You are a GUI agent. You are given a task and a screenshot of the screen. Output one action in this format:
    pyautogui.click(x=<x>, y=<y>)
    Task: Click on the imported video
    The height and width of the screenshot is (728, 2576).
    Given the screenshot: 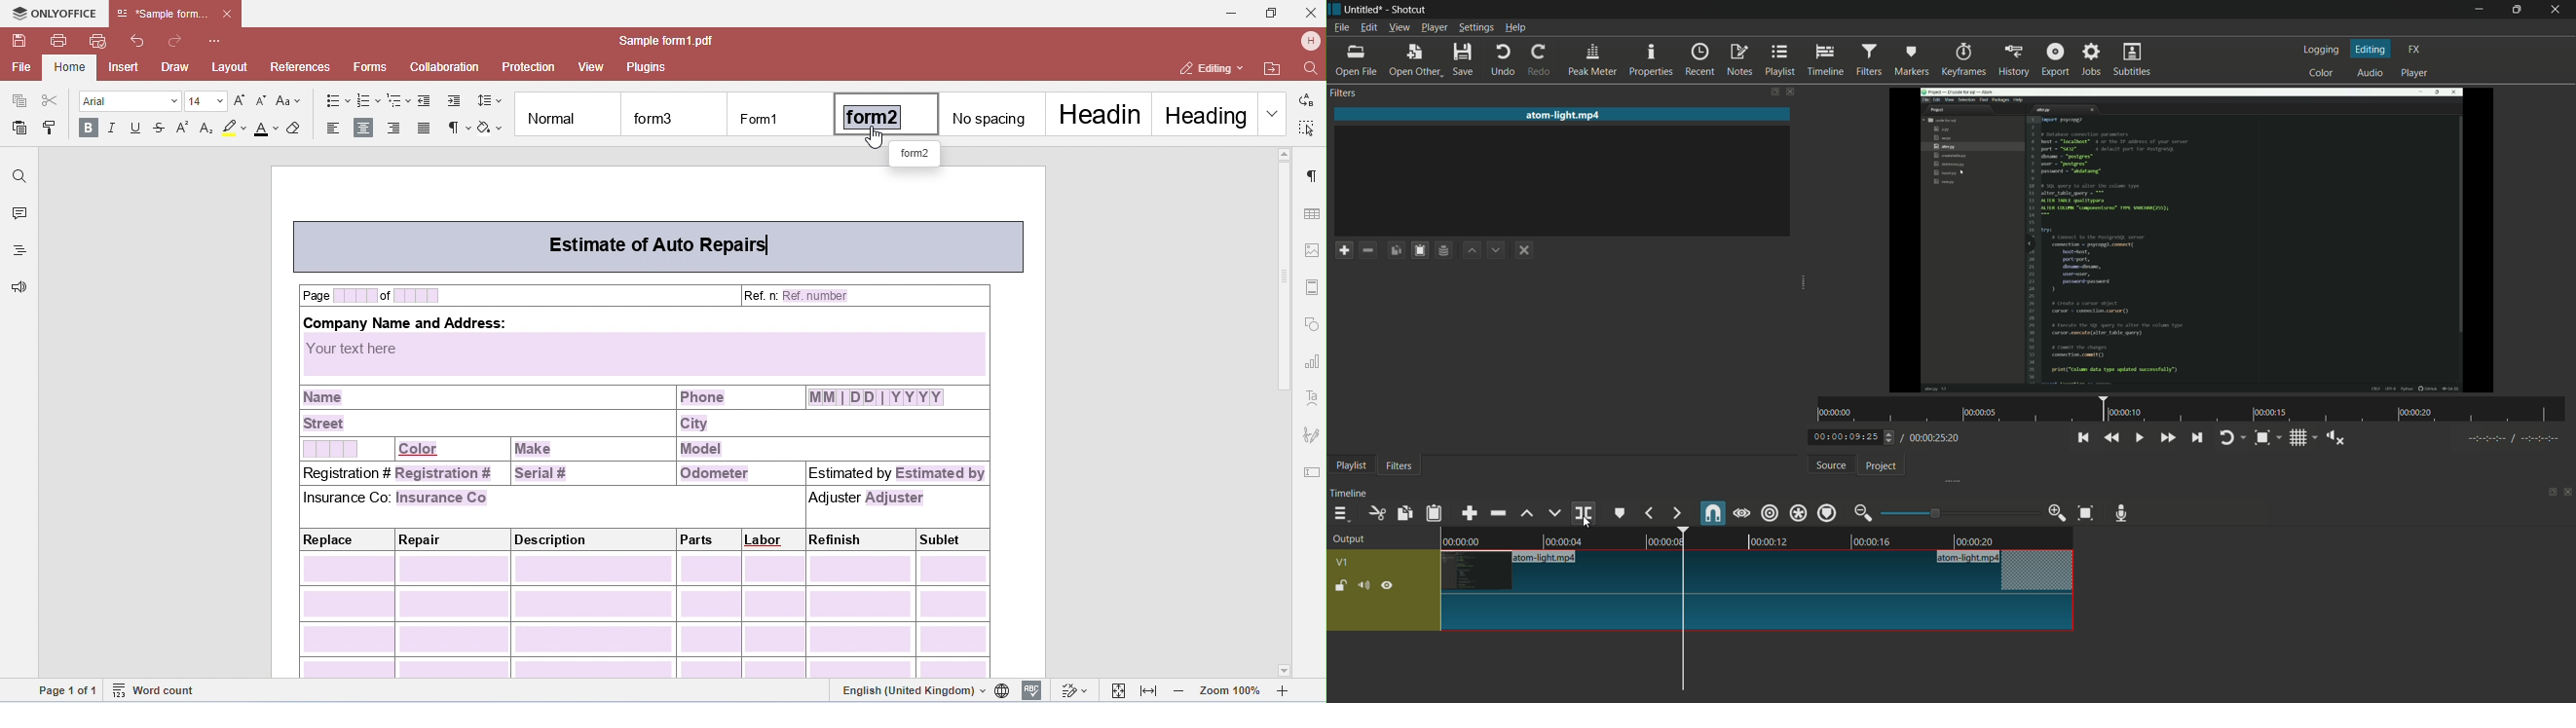 What is the action you would take?
    pyautogui.click(x=2195, y=240)
    